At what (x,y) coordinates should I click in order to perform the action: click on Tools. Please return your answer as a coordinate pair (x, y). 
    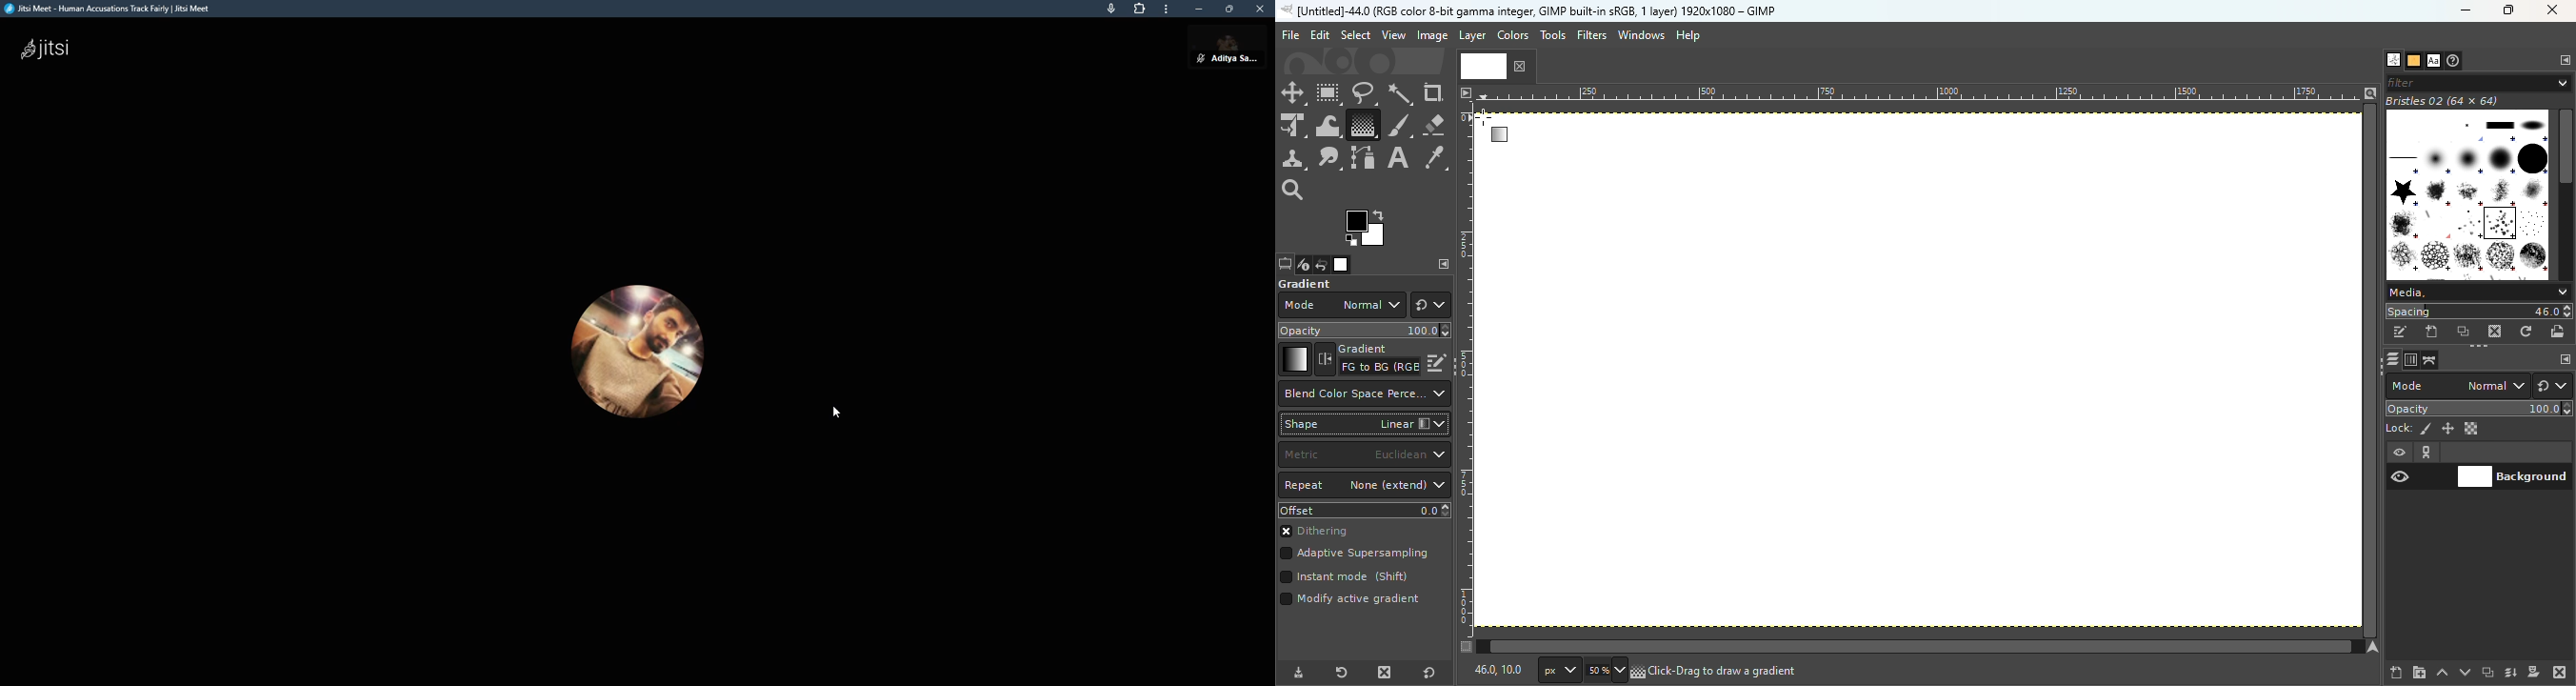
    Looking at the image, I should click on (1555, 40).